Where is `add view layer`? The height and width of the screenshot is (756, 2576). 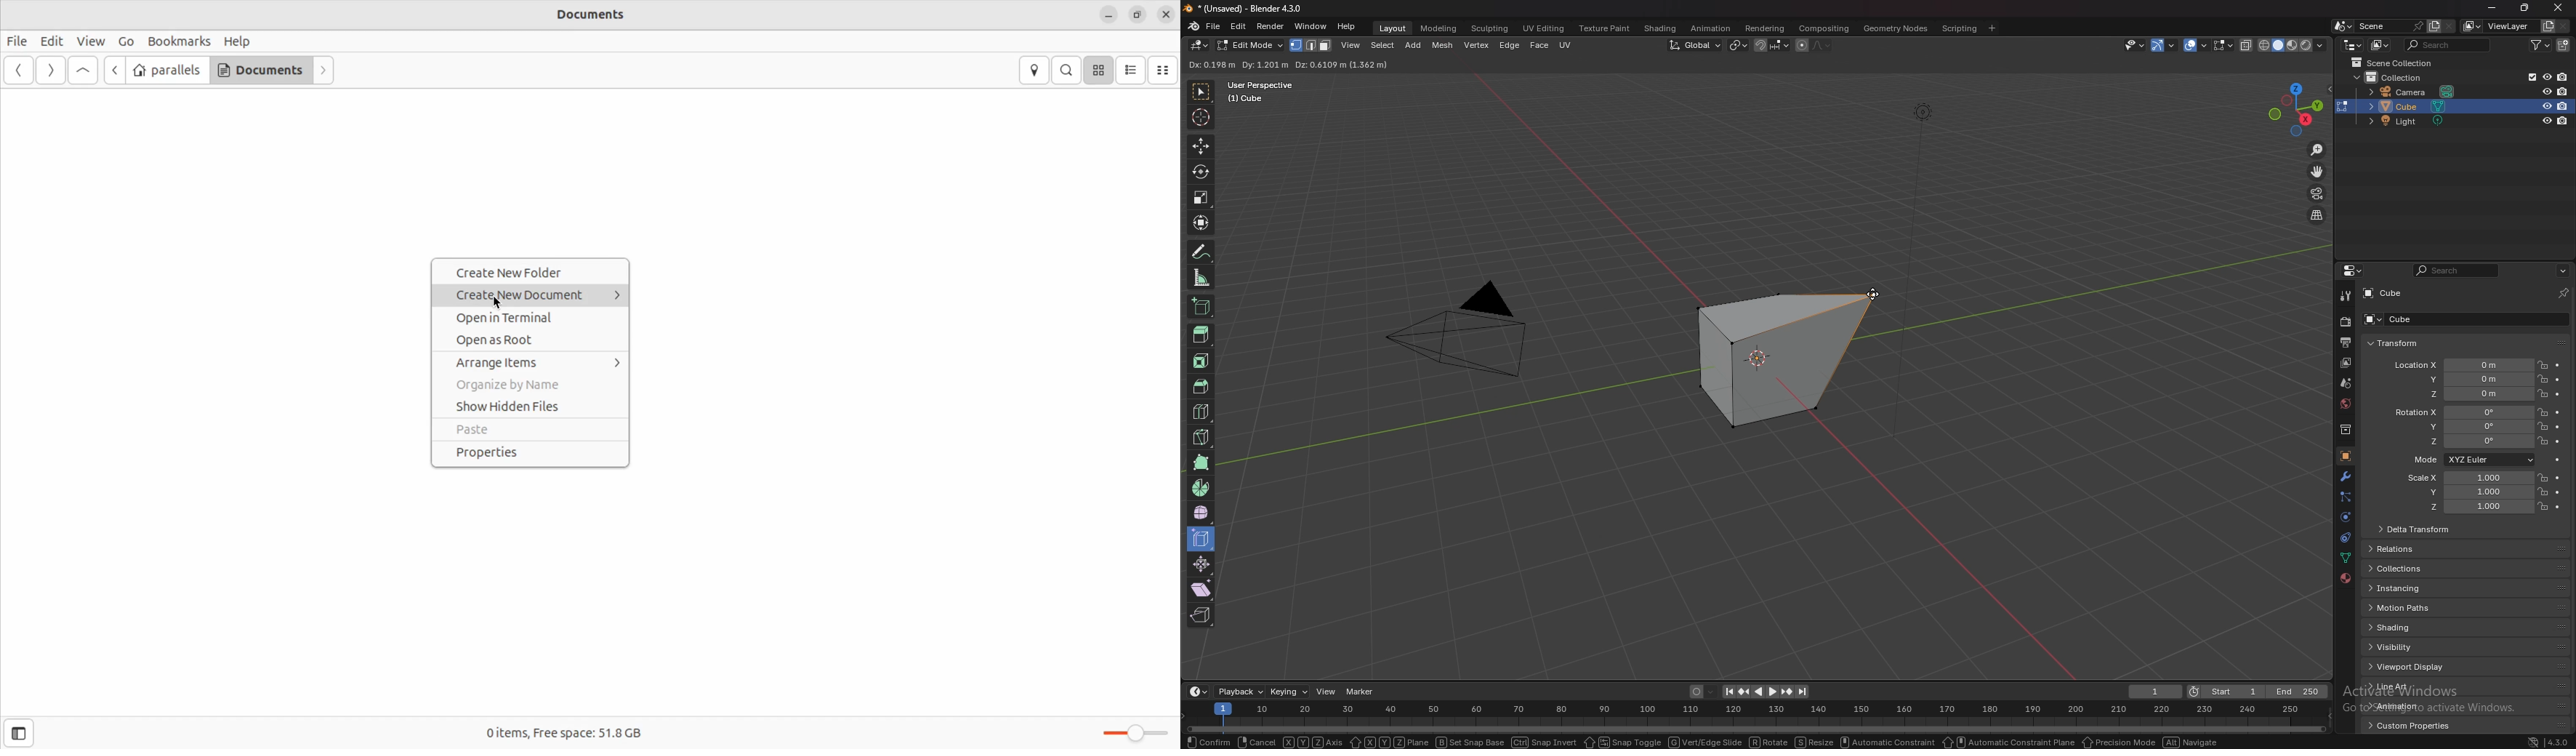 add view layer is located at coordinates (2546, 25).